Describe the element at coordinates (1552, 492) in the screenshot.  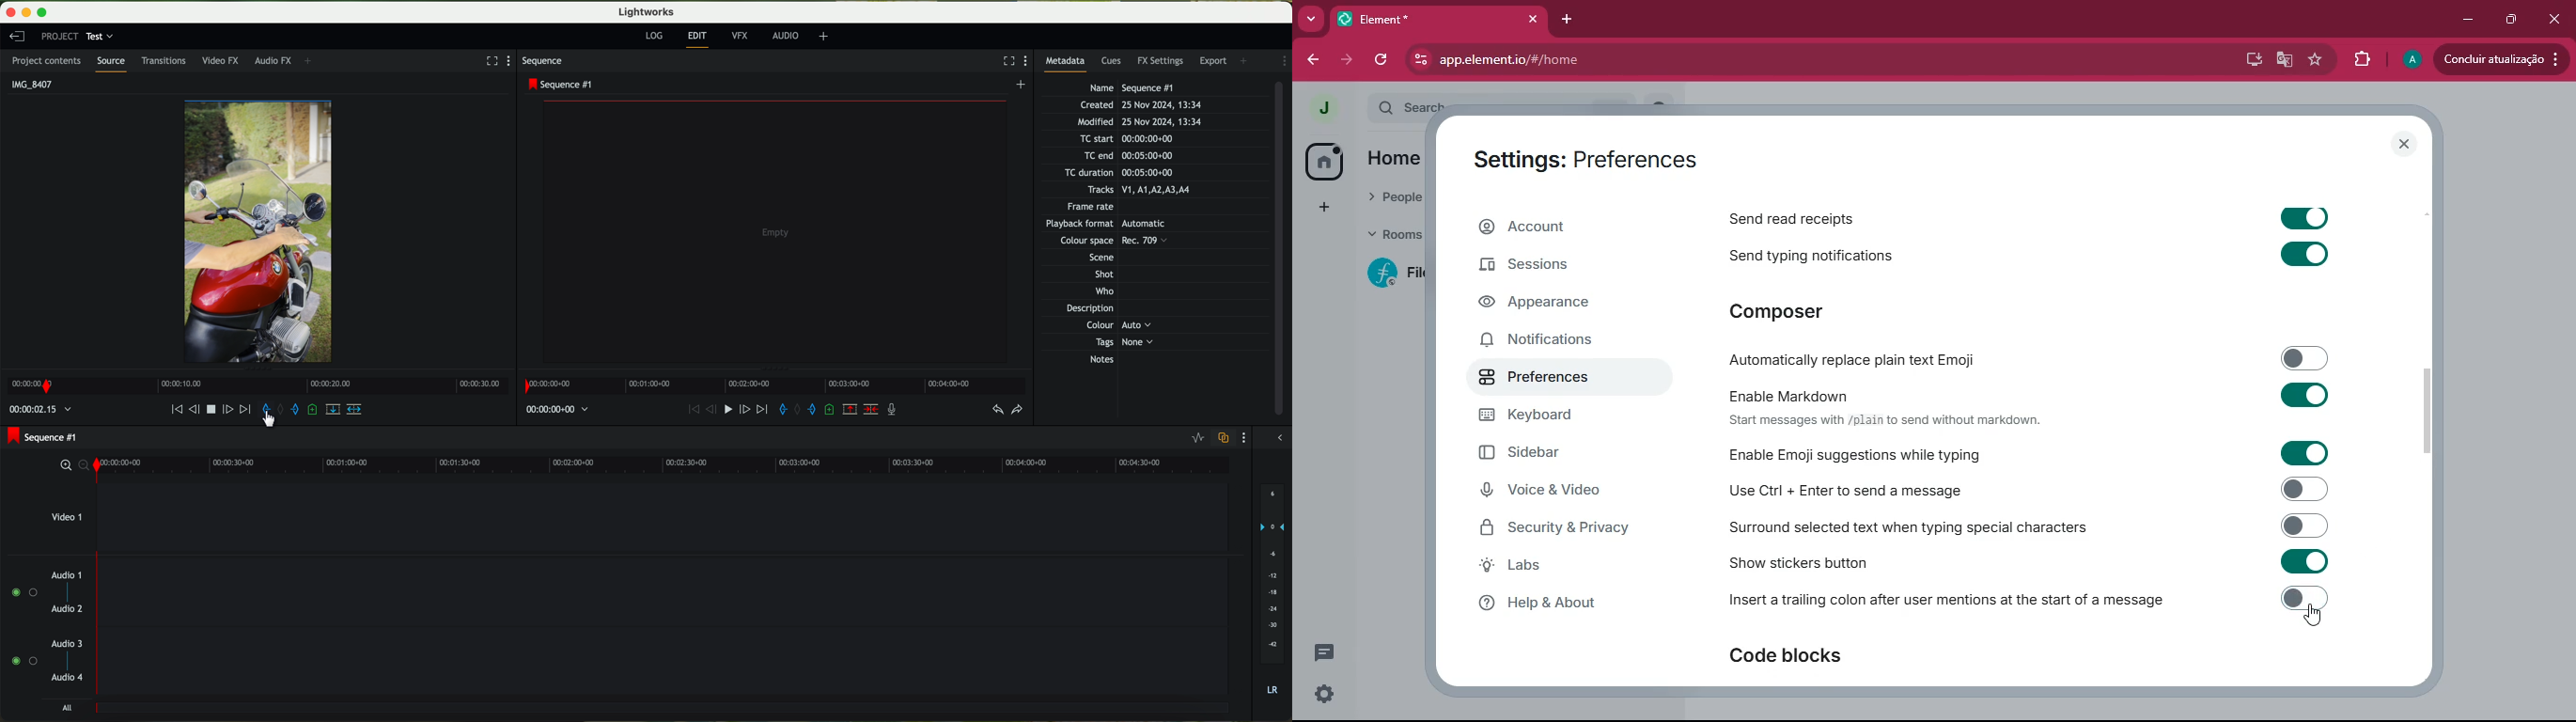
I see `voice & video` at that location.